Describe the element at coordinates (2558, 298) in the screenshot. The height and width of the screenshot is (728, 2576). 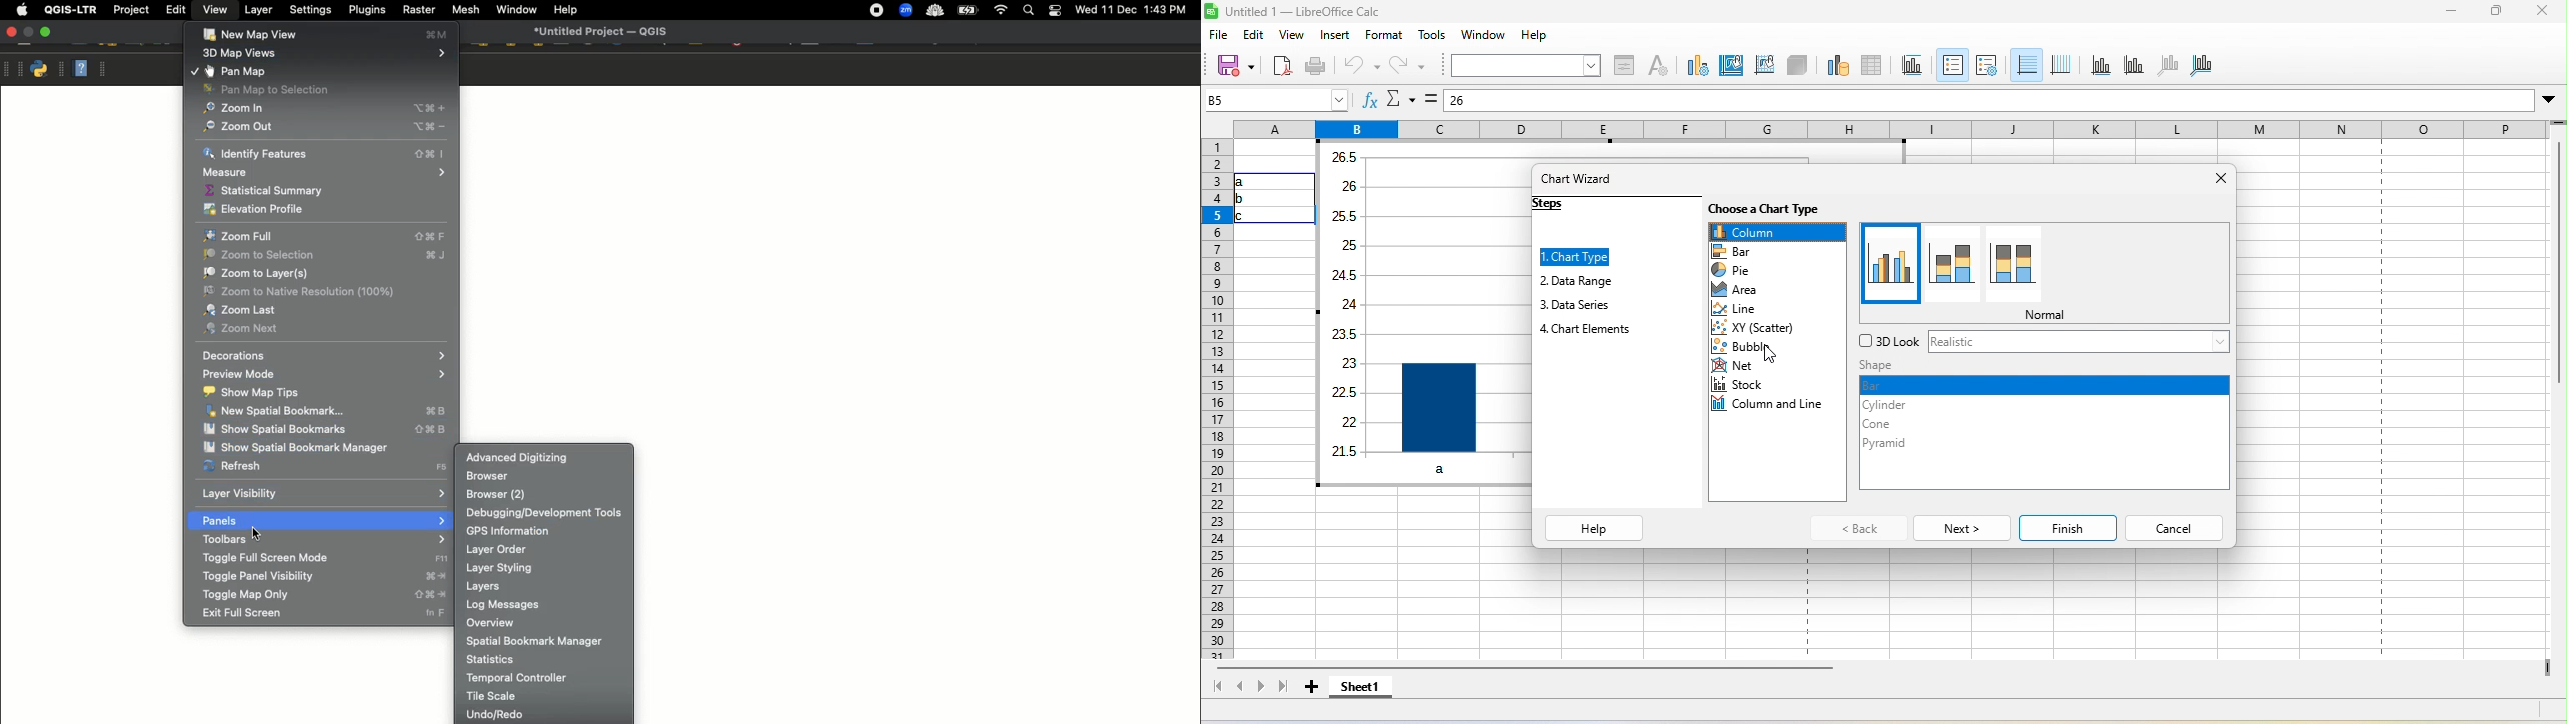
I see `vertical scroll bar` at that location.